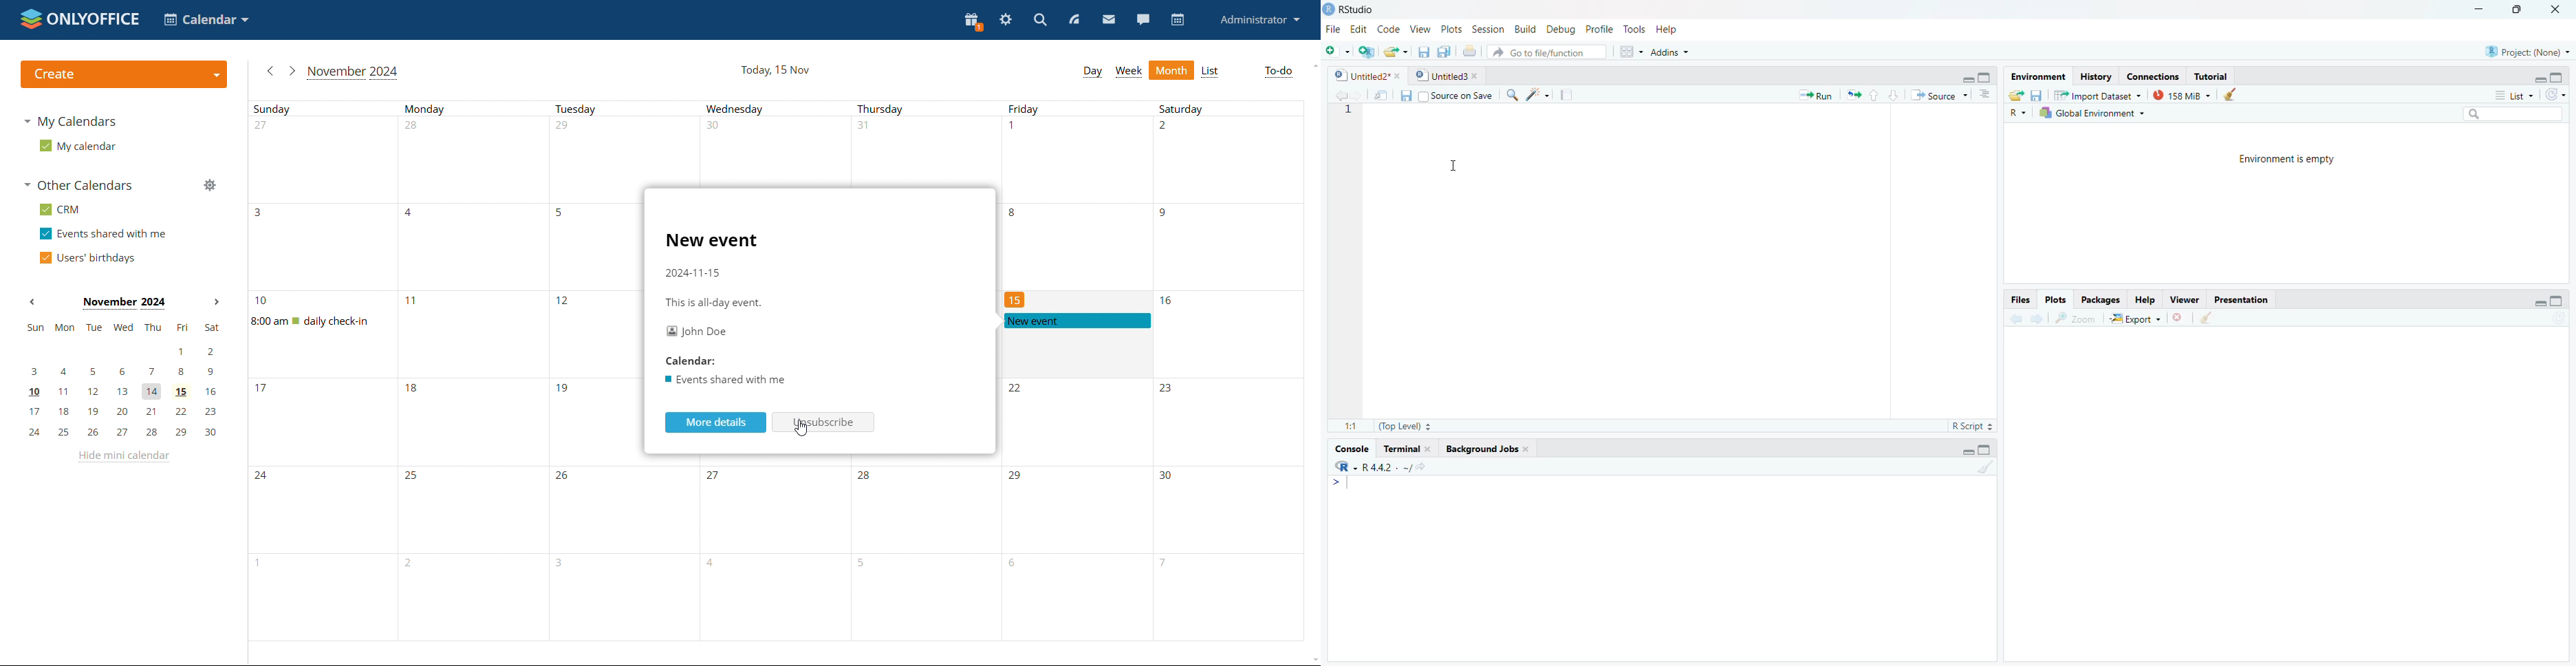 Image resolution: width=2576 pixels, height=672 pixels. What do you see at coordinates (1109, 19) in the screenshot?
I see `mail` at bounding box center [1109, 19].